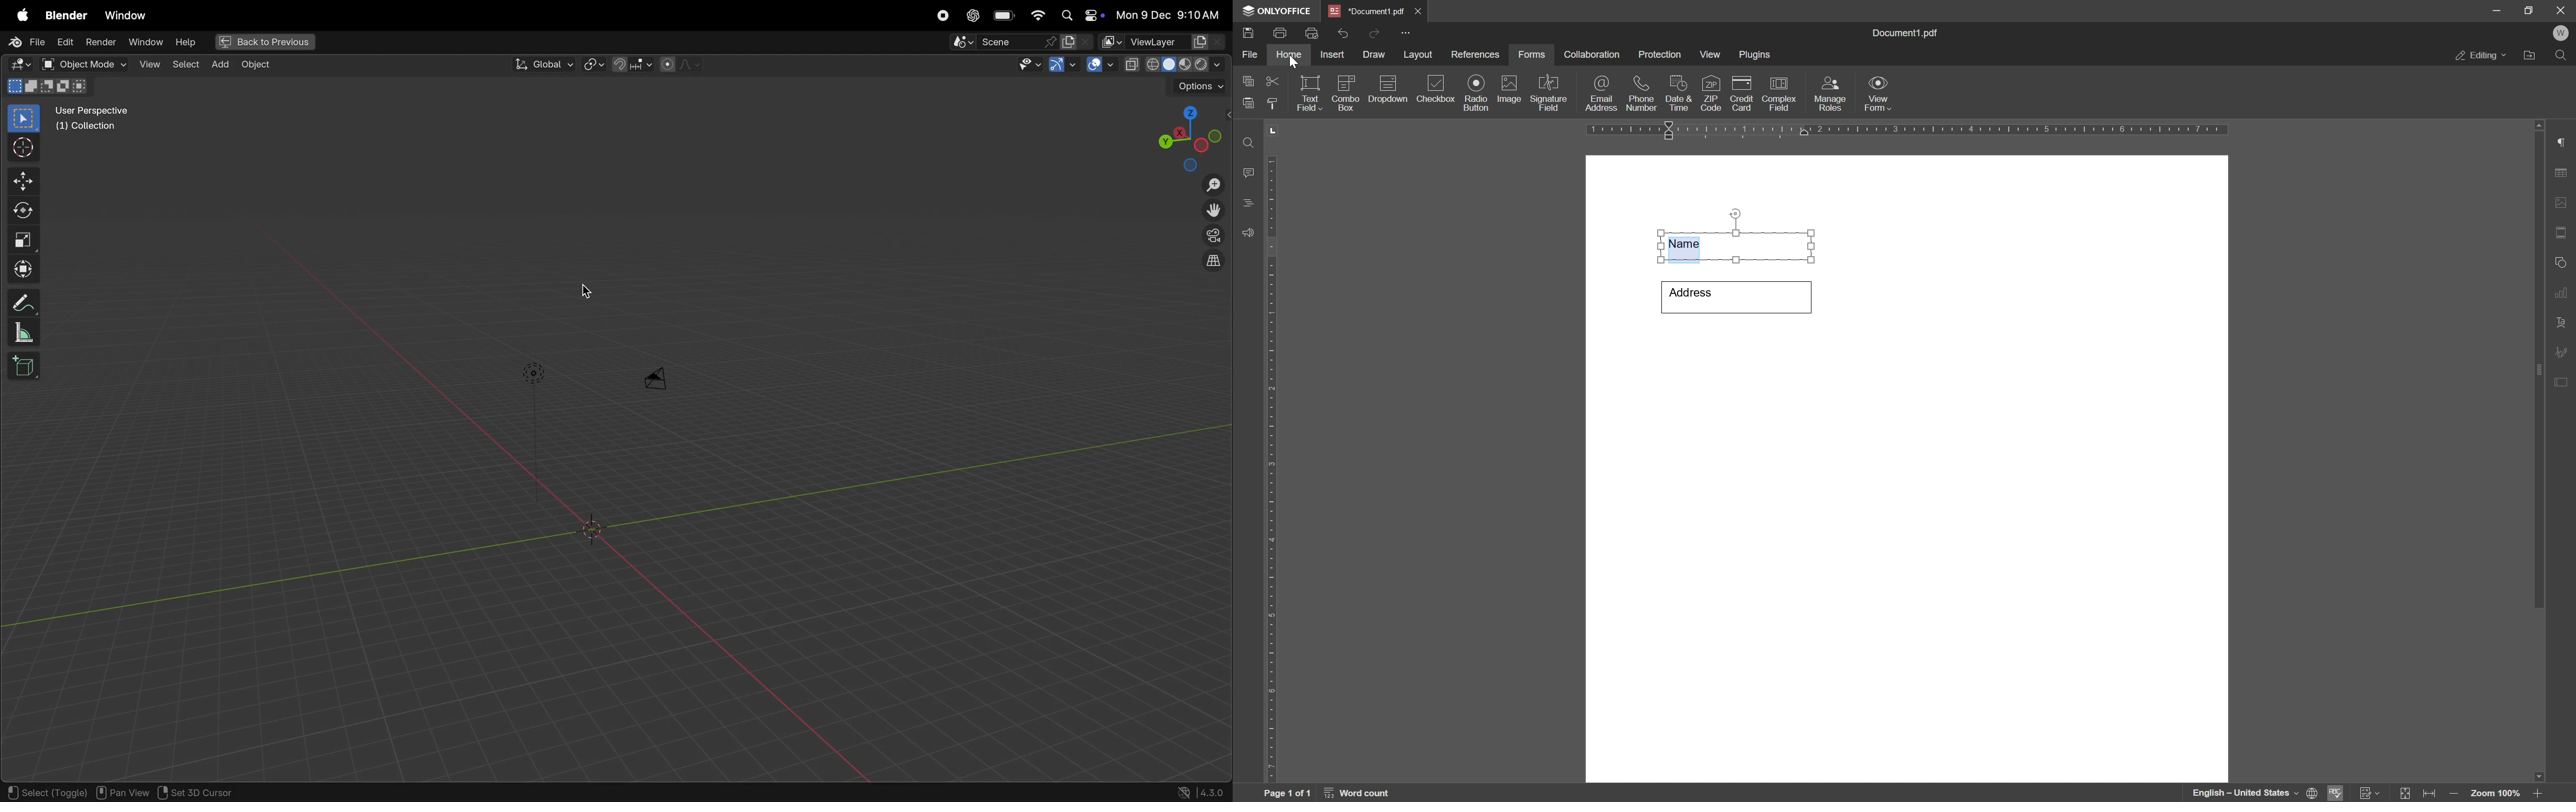 This screenshot has height=812, width=2576. Describe the element at coordinates (1309, 92) in the screenshot. I see `text field` at that location.